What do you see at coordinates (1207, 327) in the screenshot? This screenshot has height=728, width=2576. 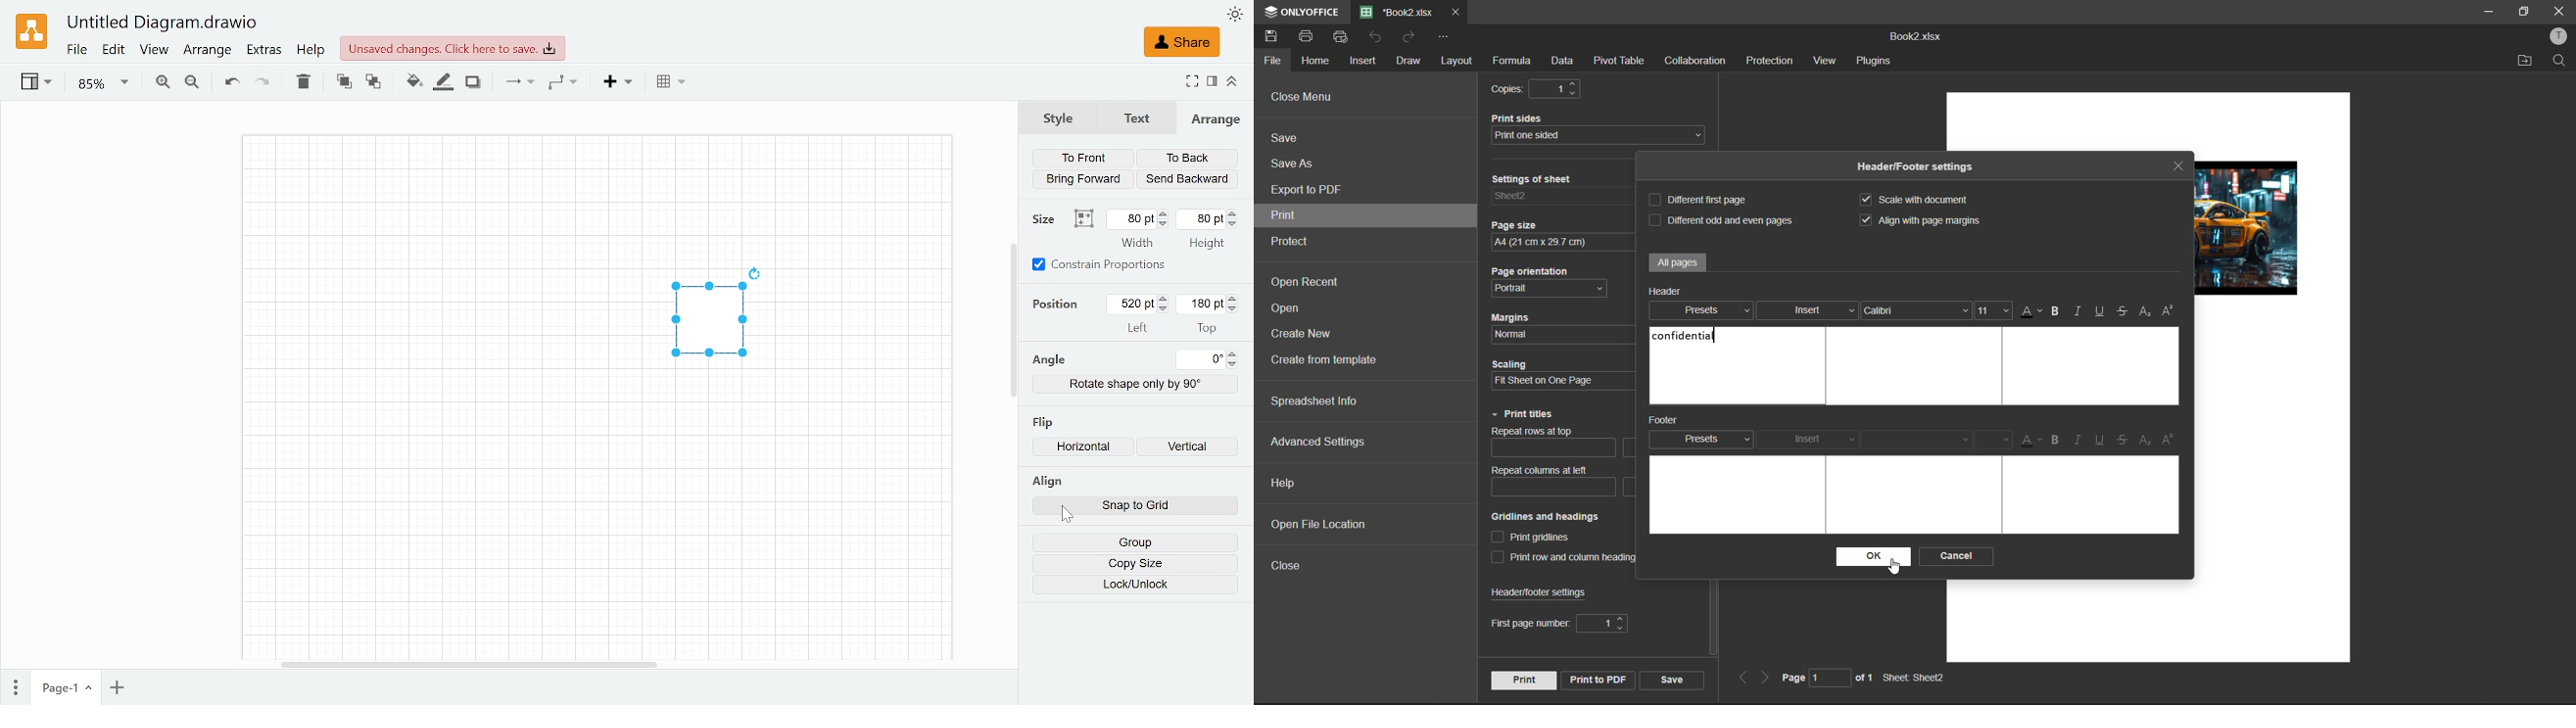 I see `top` at bounding box center [1207, 327].